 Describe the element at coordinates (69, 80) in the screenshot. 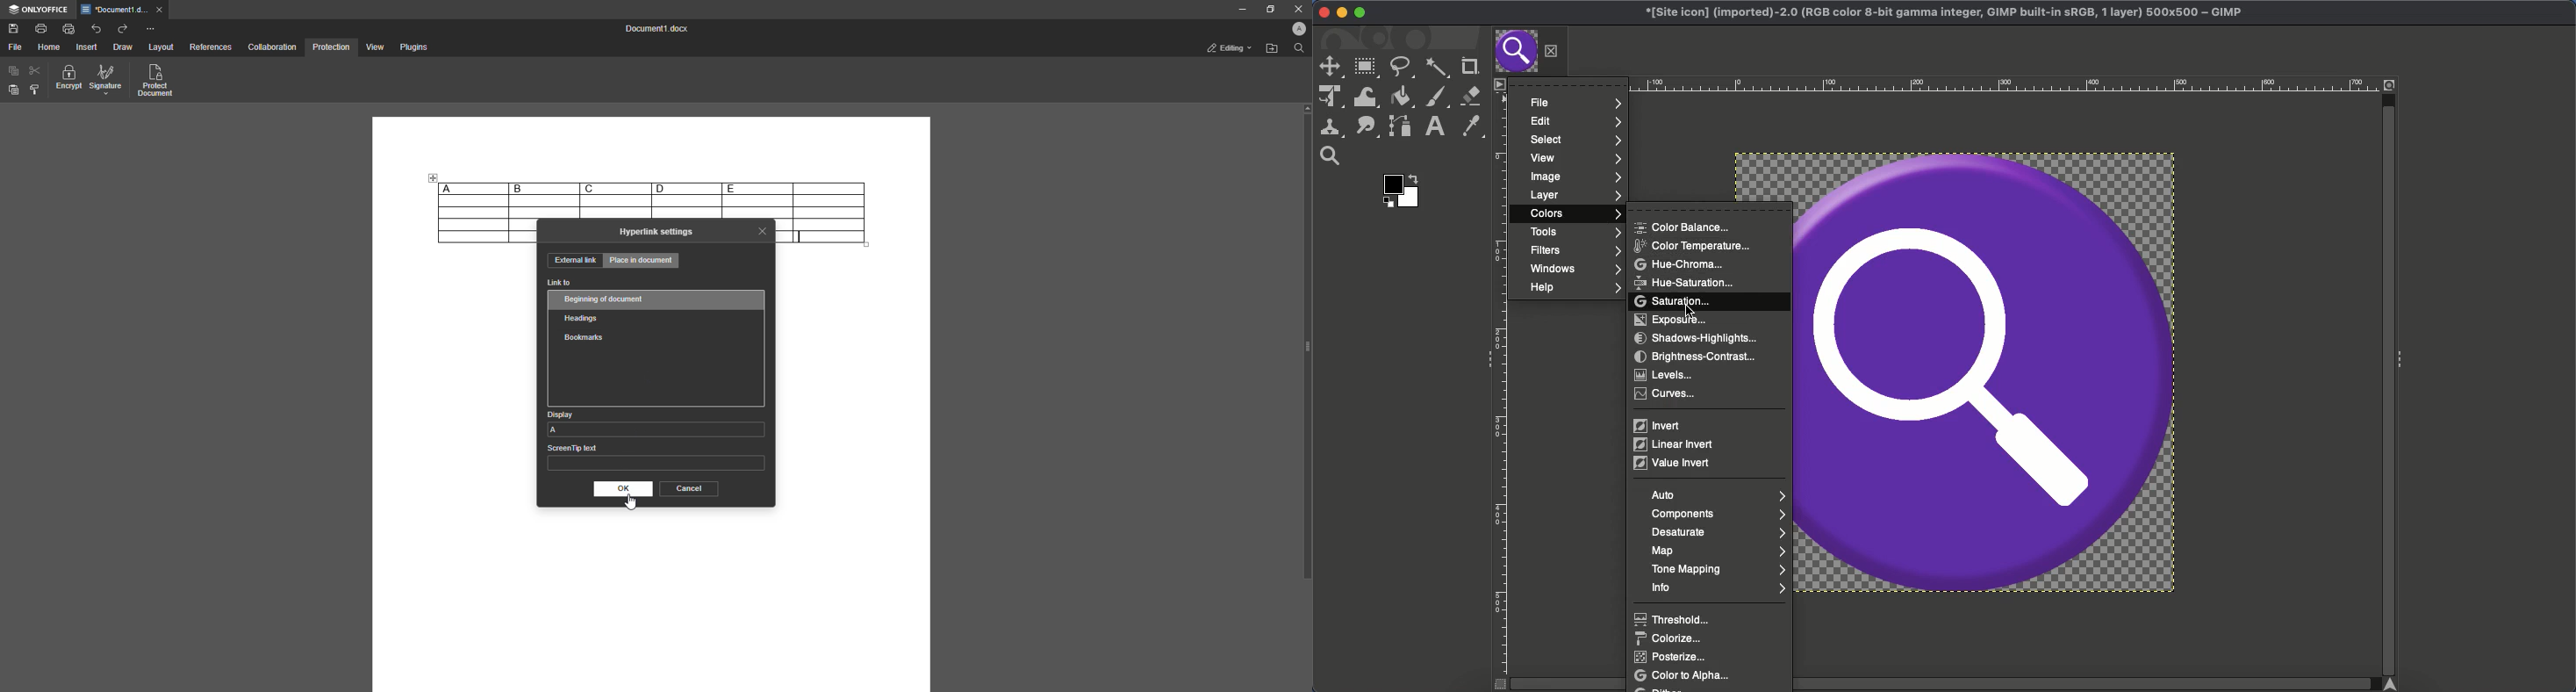

I see `Encrypt` at that location.